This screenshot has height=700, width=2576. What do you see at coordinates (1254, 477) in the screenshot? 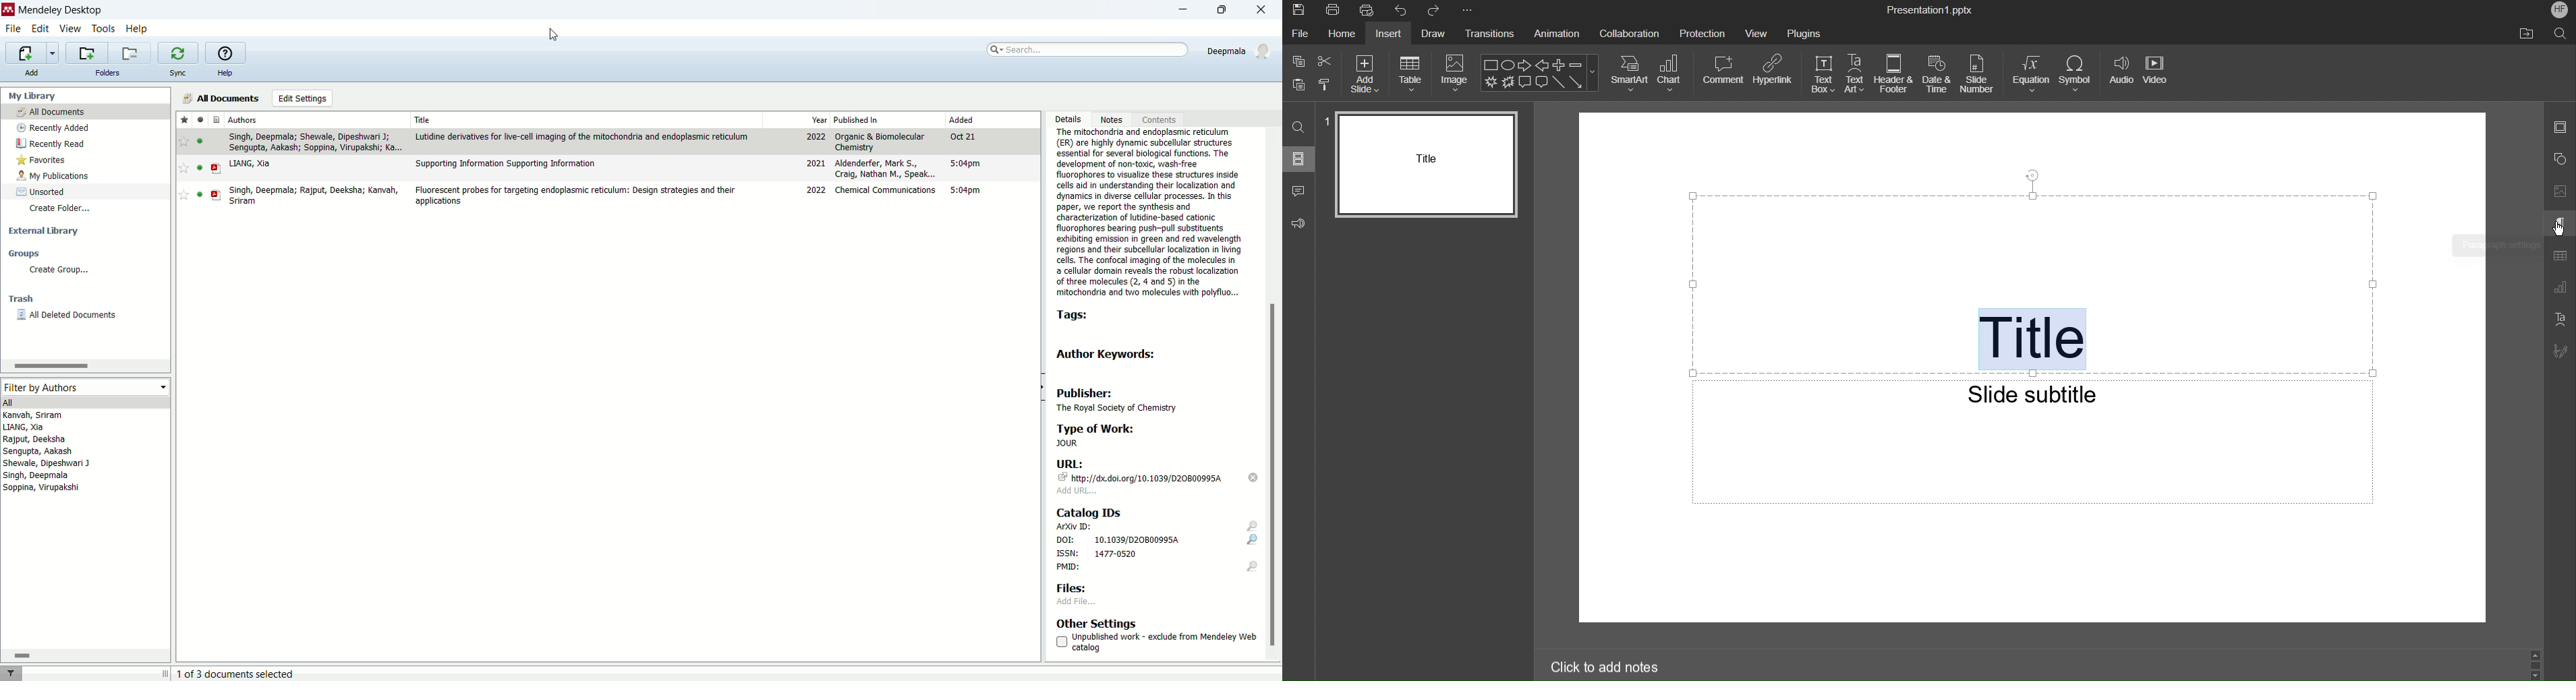
I see `delete` at bounding box center [1254, 477].